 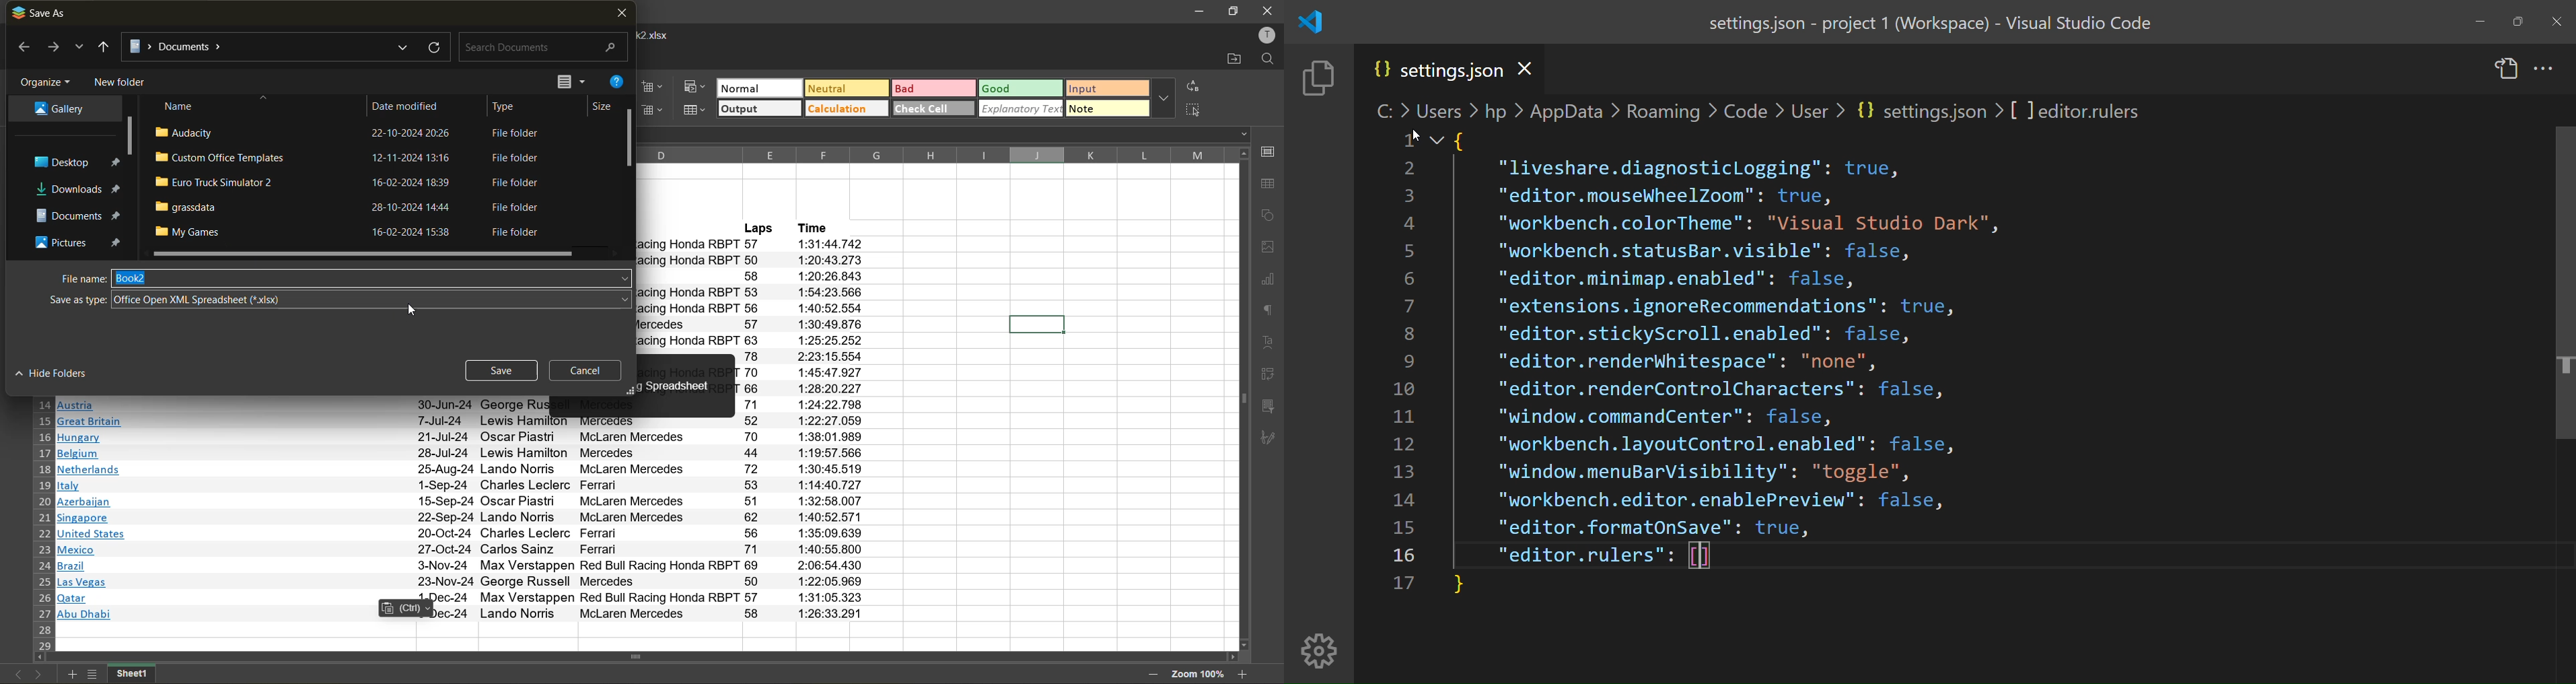 I want to click on folder, so click(x=56, y=110).